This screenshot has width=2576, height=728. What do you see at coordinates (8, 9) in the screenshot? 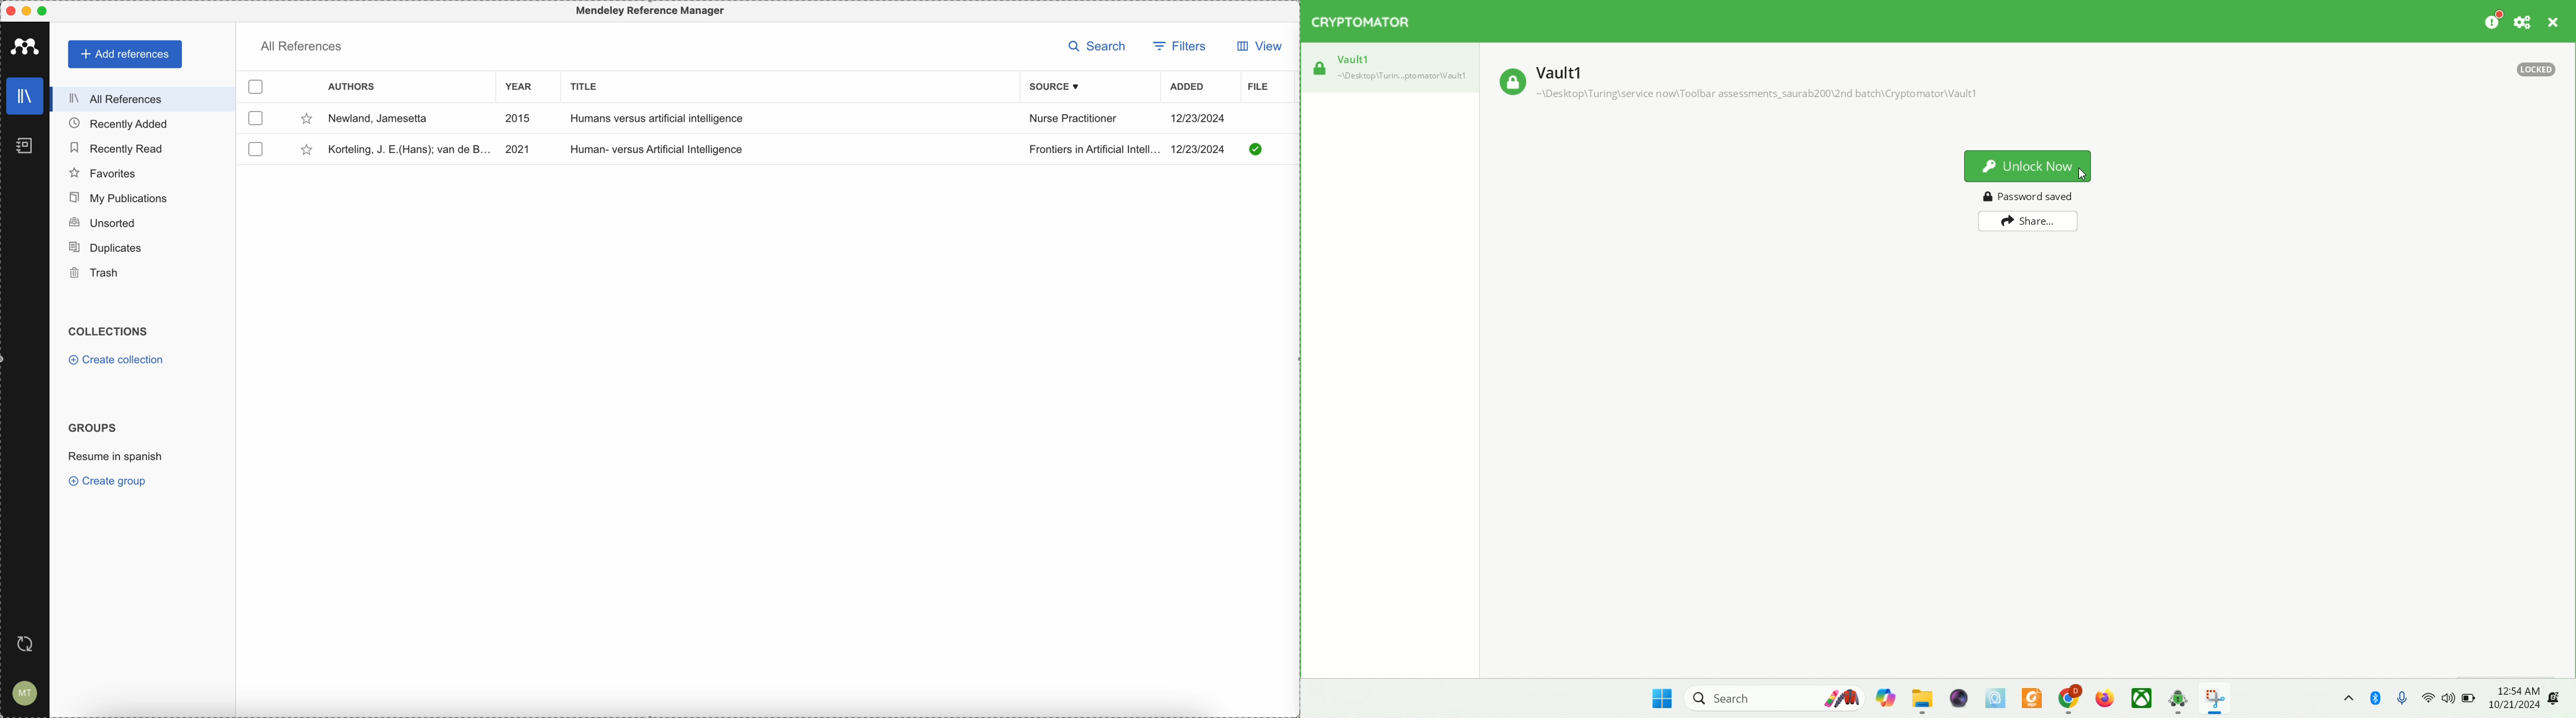
I see `close program` at bounding box center [8, 9].